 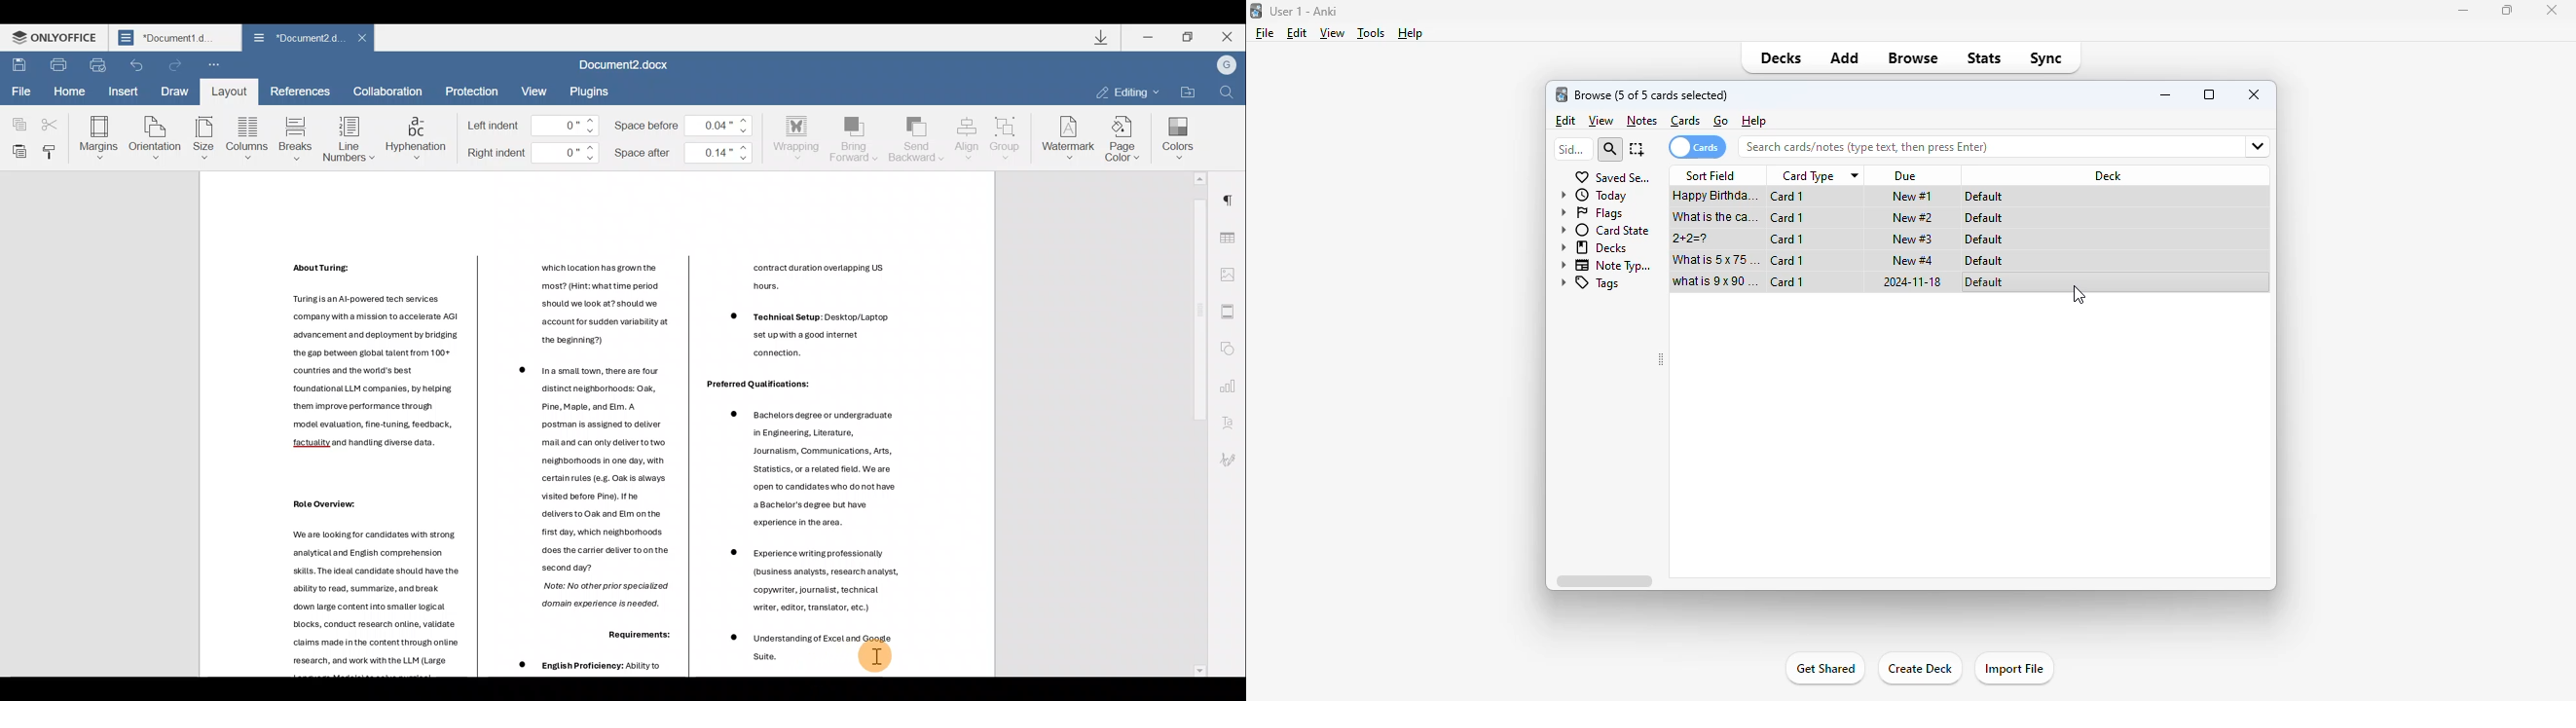 I want to click on , so click(x=323, y=508).